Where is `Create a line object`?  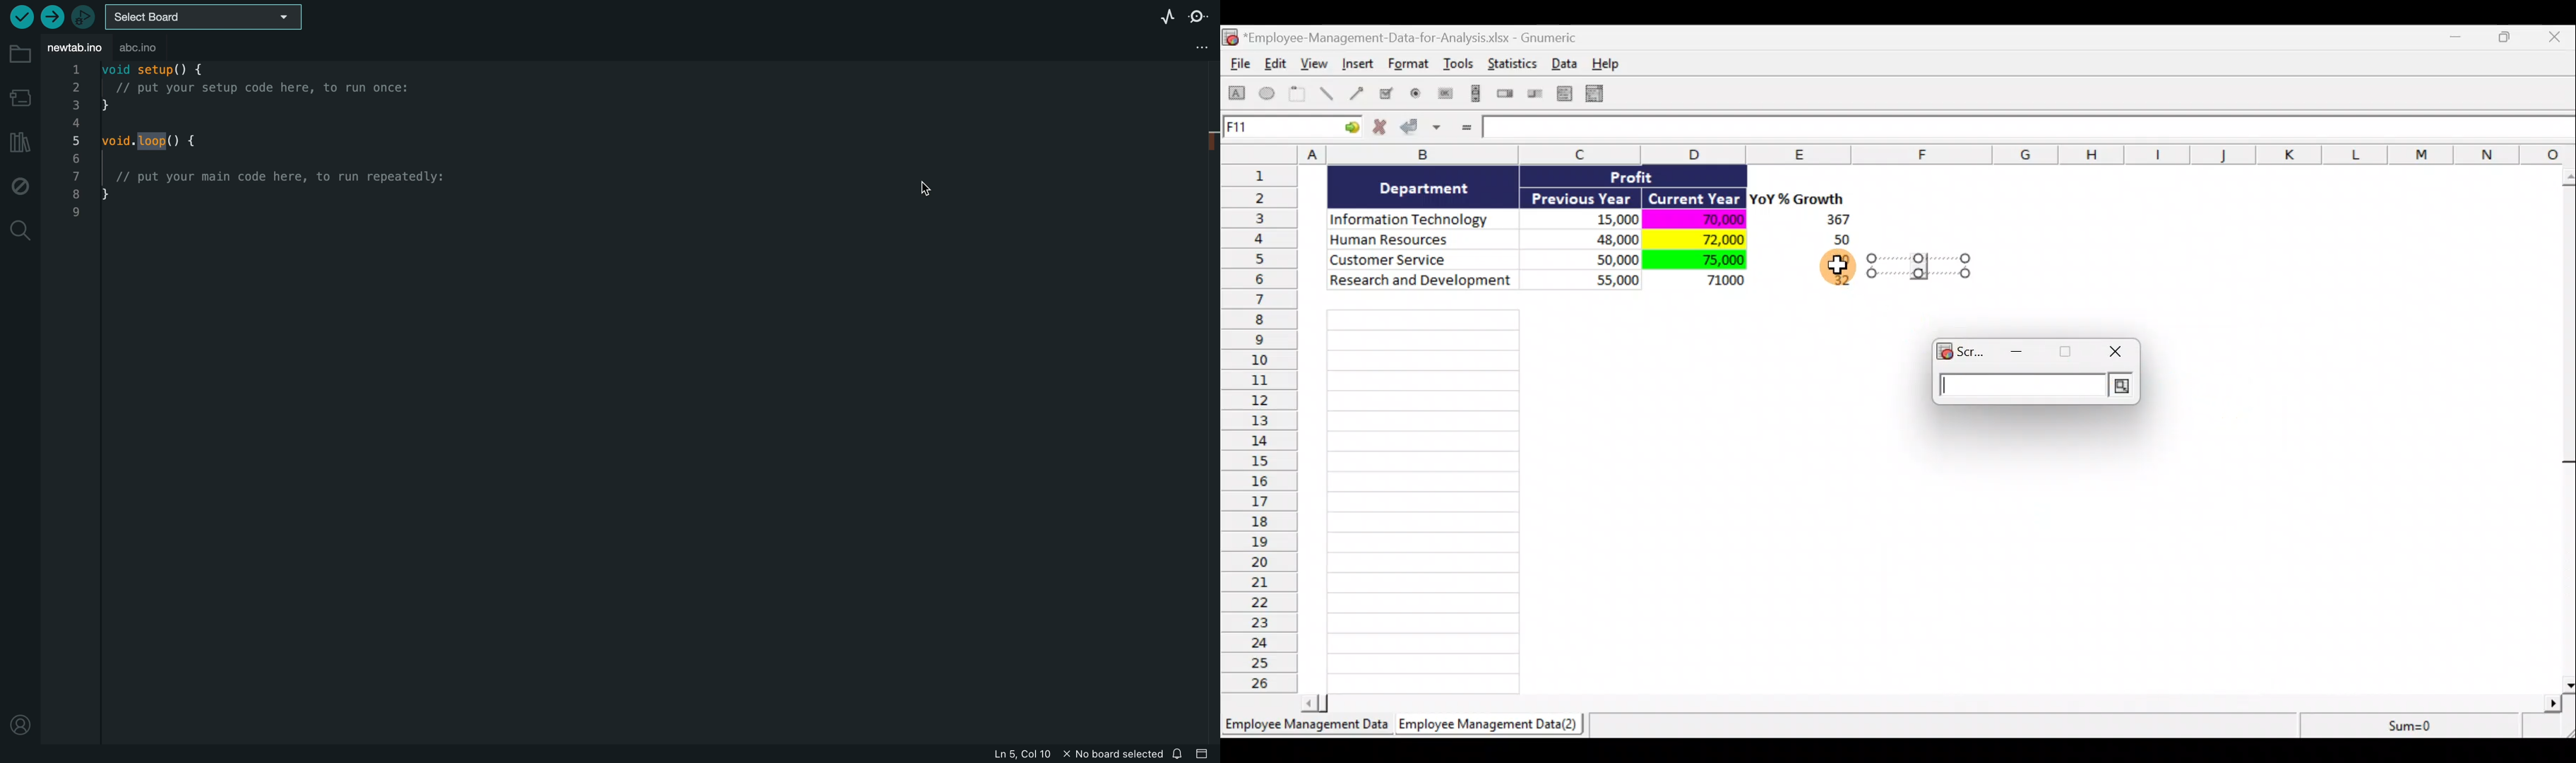
Create a line object is located at coordinates (1329, 94).